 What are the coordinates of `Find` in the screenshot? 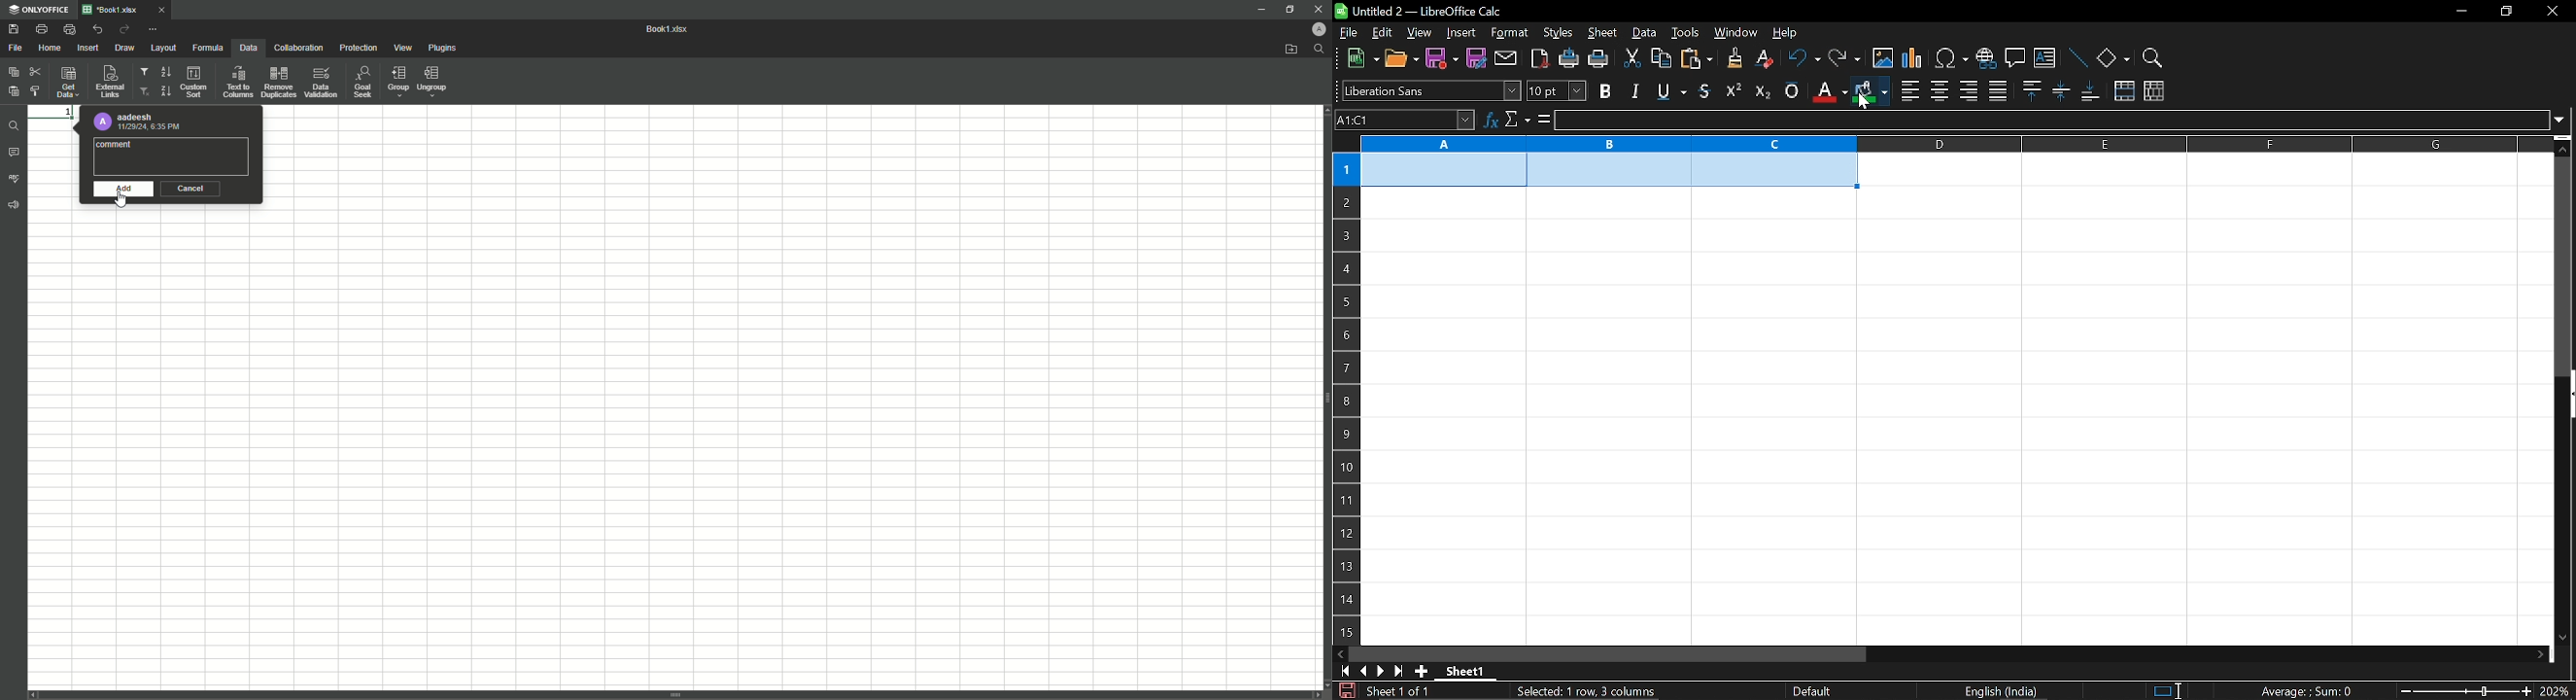 It's located at (1319, 49).